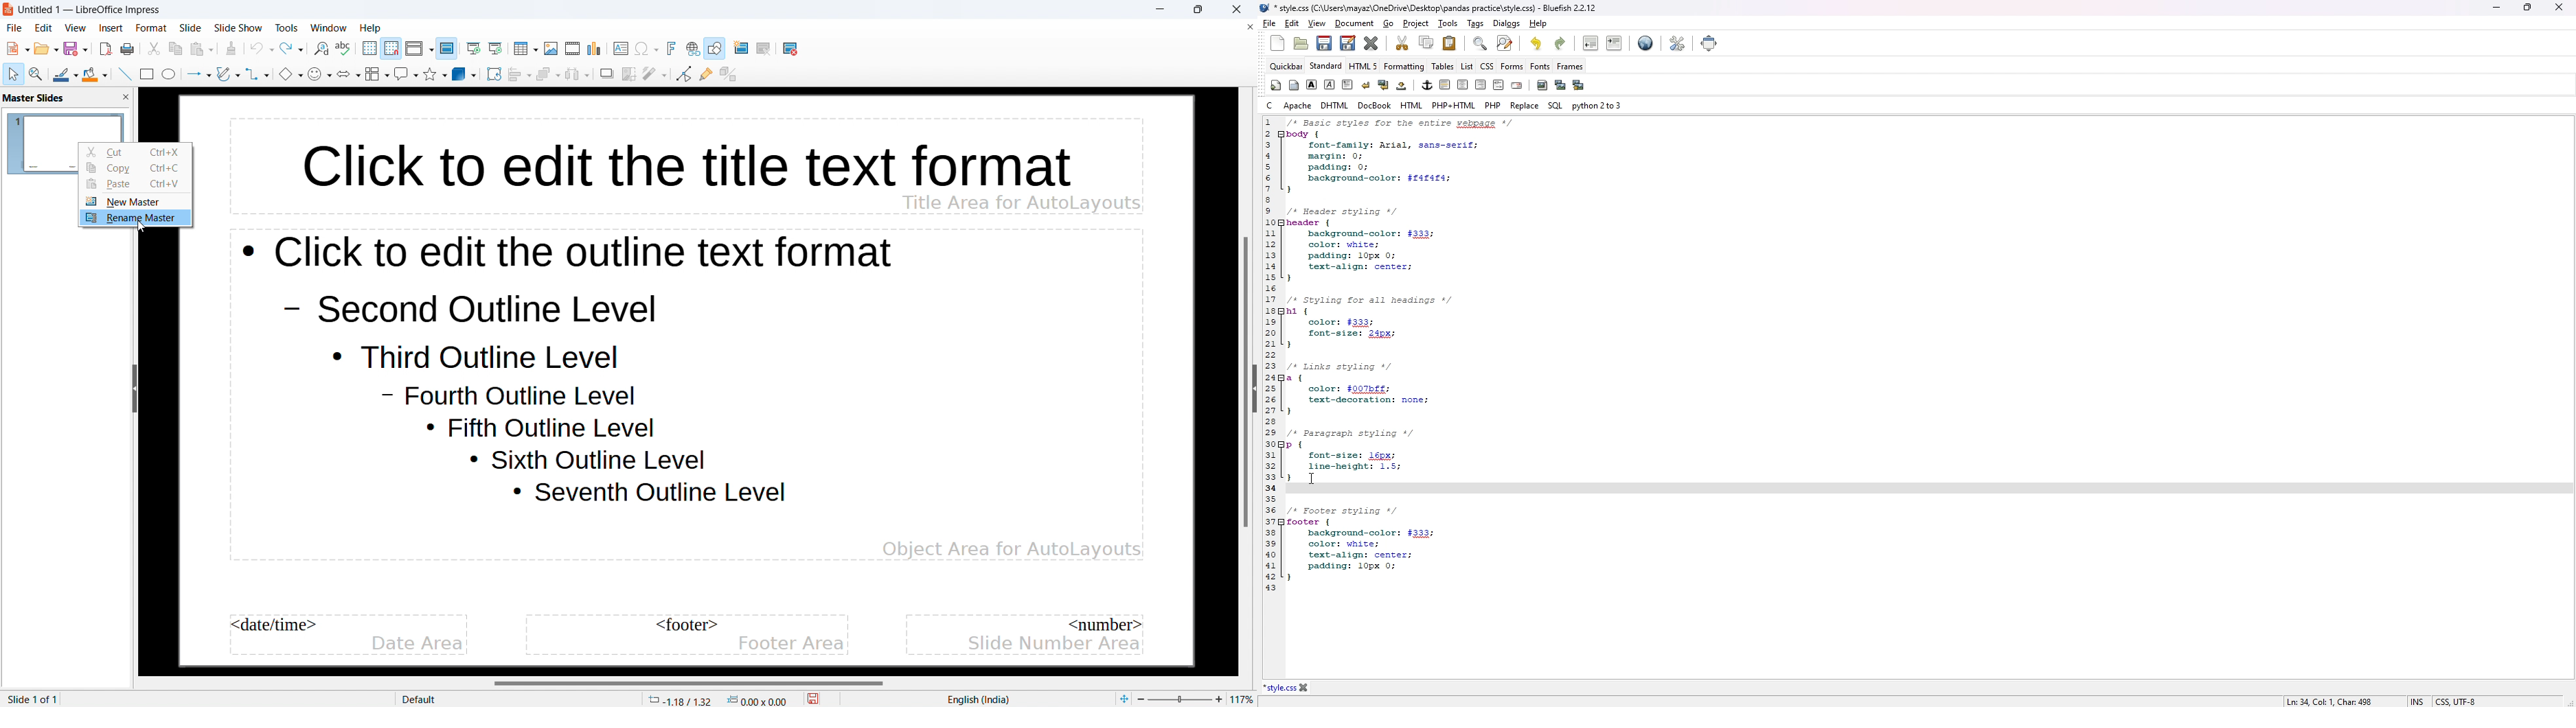 The image size is (2576, 728). I want to click on paragraph, so click(1348, 84).